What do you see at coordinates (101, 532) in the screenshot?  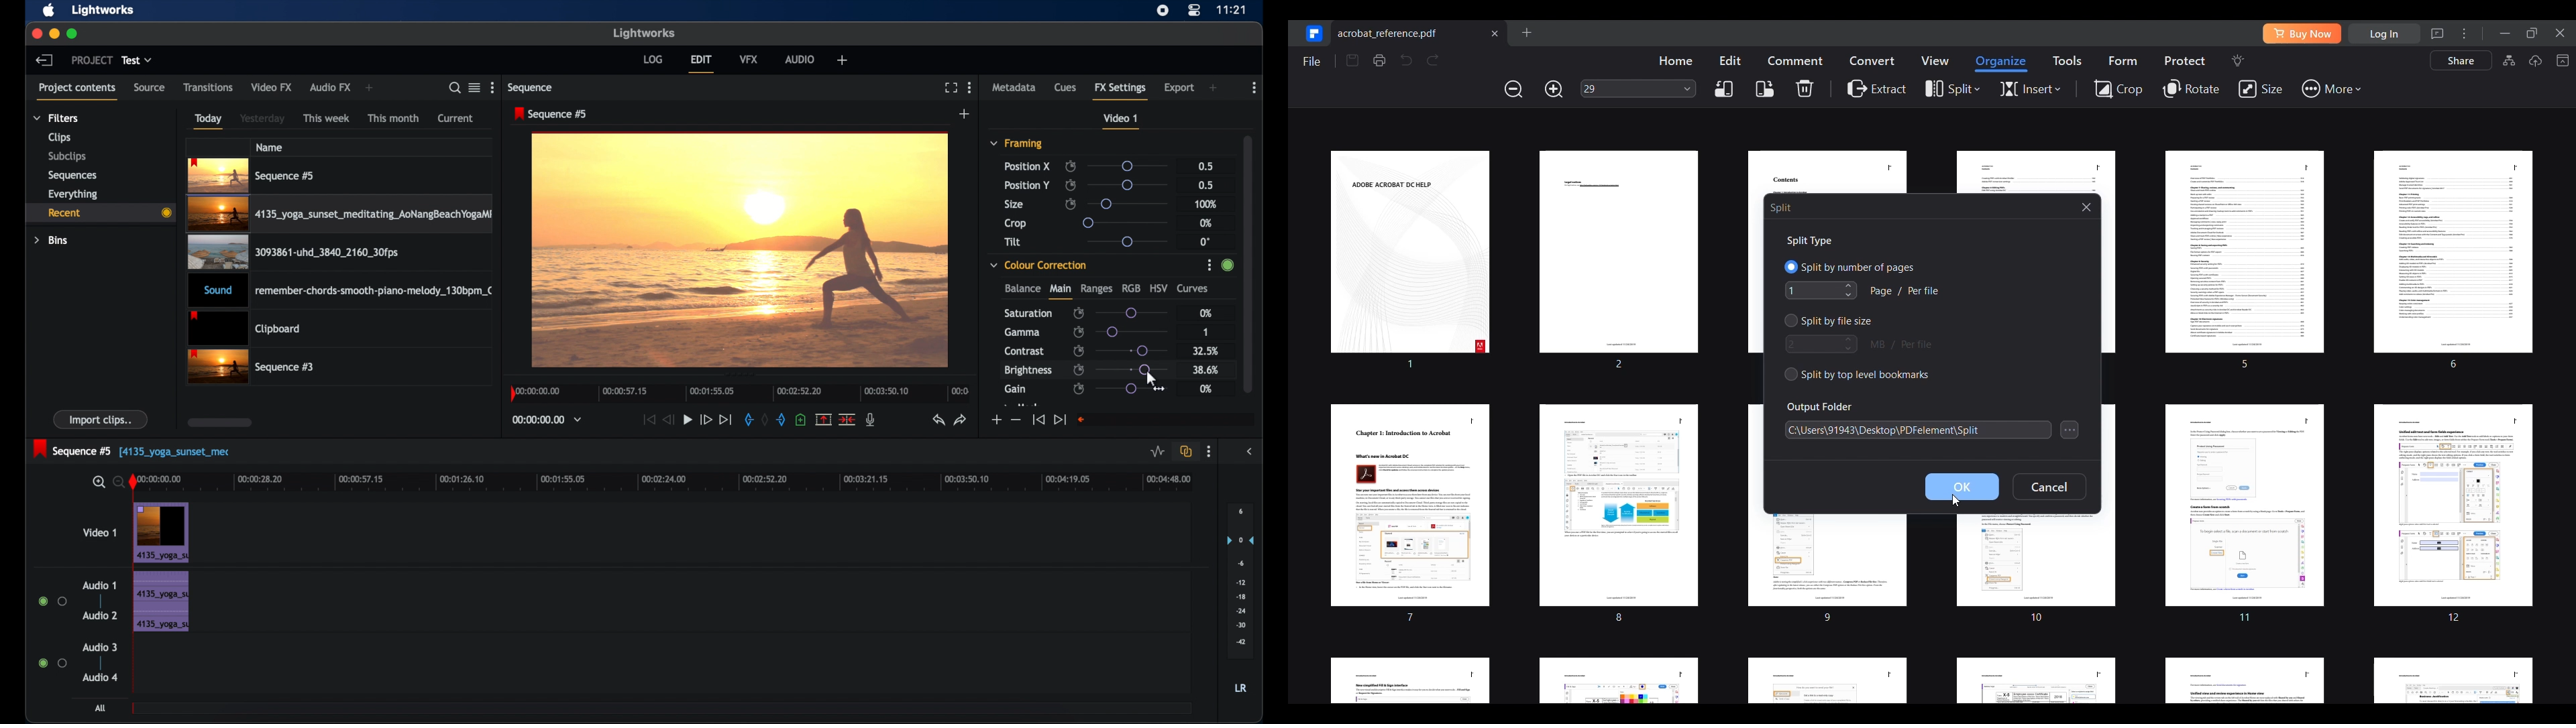 I see `video 1` at bounding box center [101, 532].